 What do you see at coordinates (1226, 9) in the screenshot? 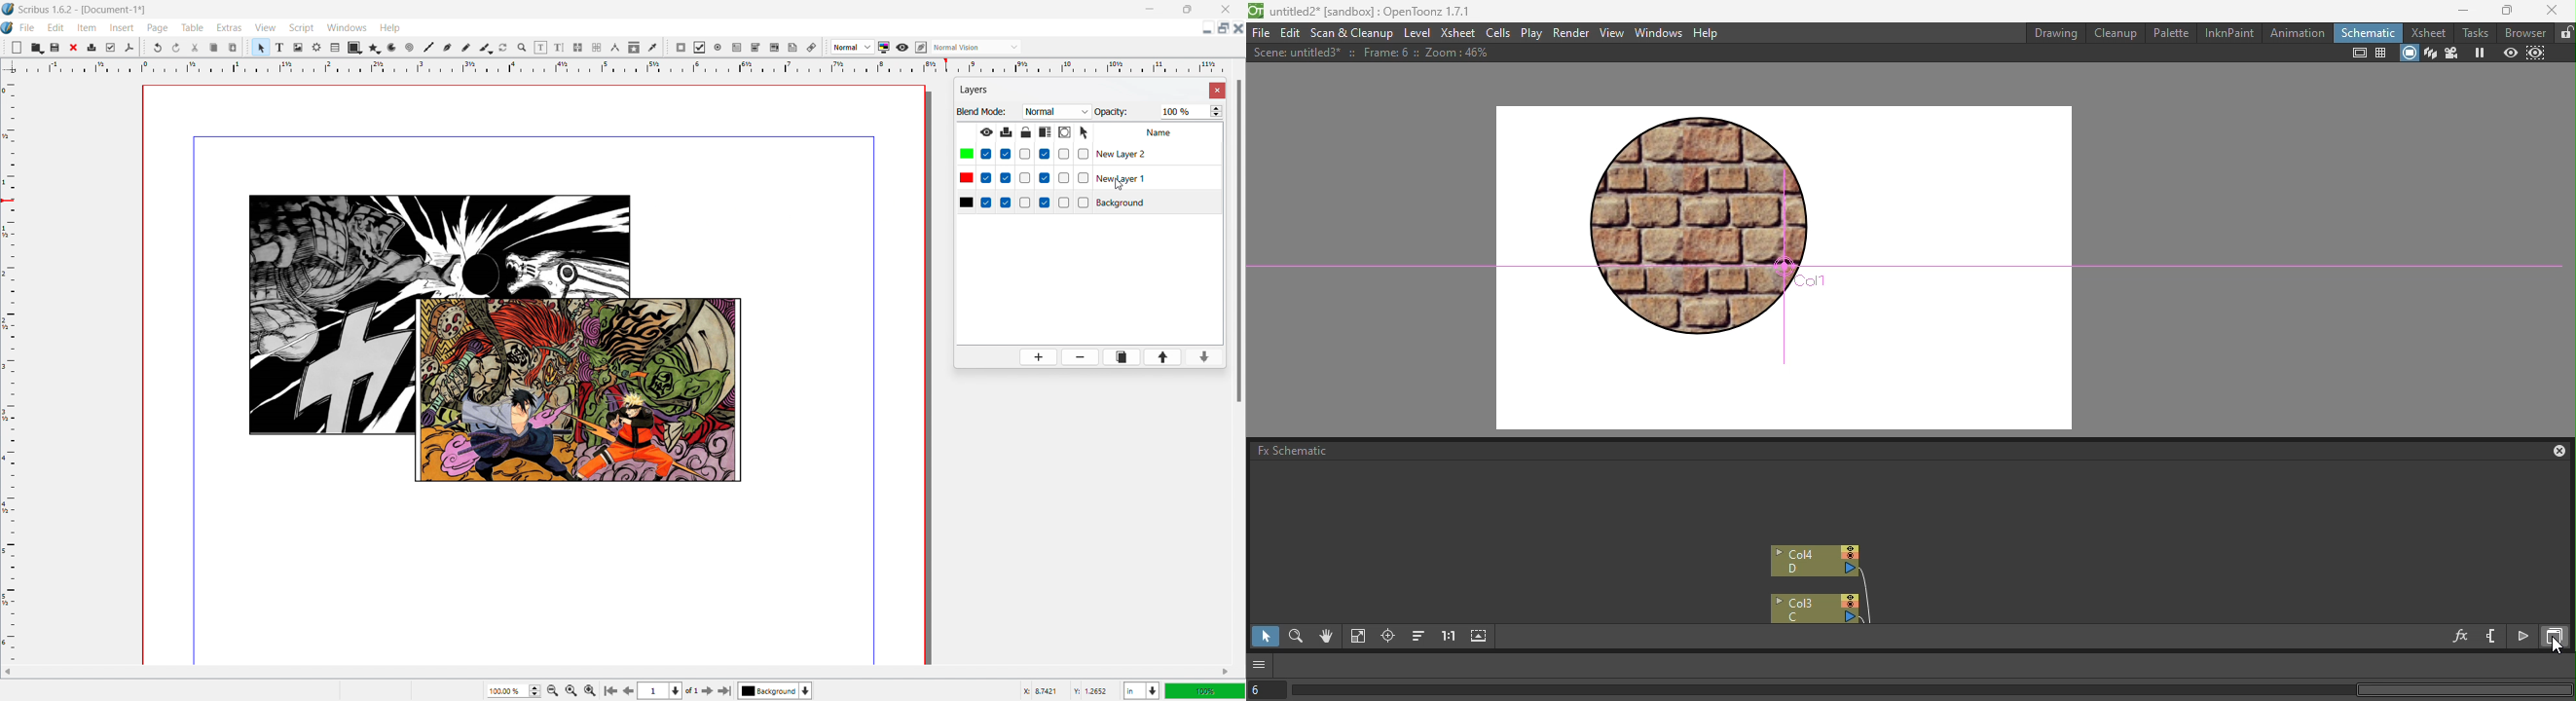
I see `close window` at bounding box center [1226, 9].